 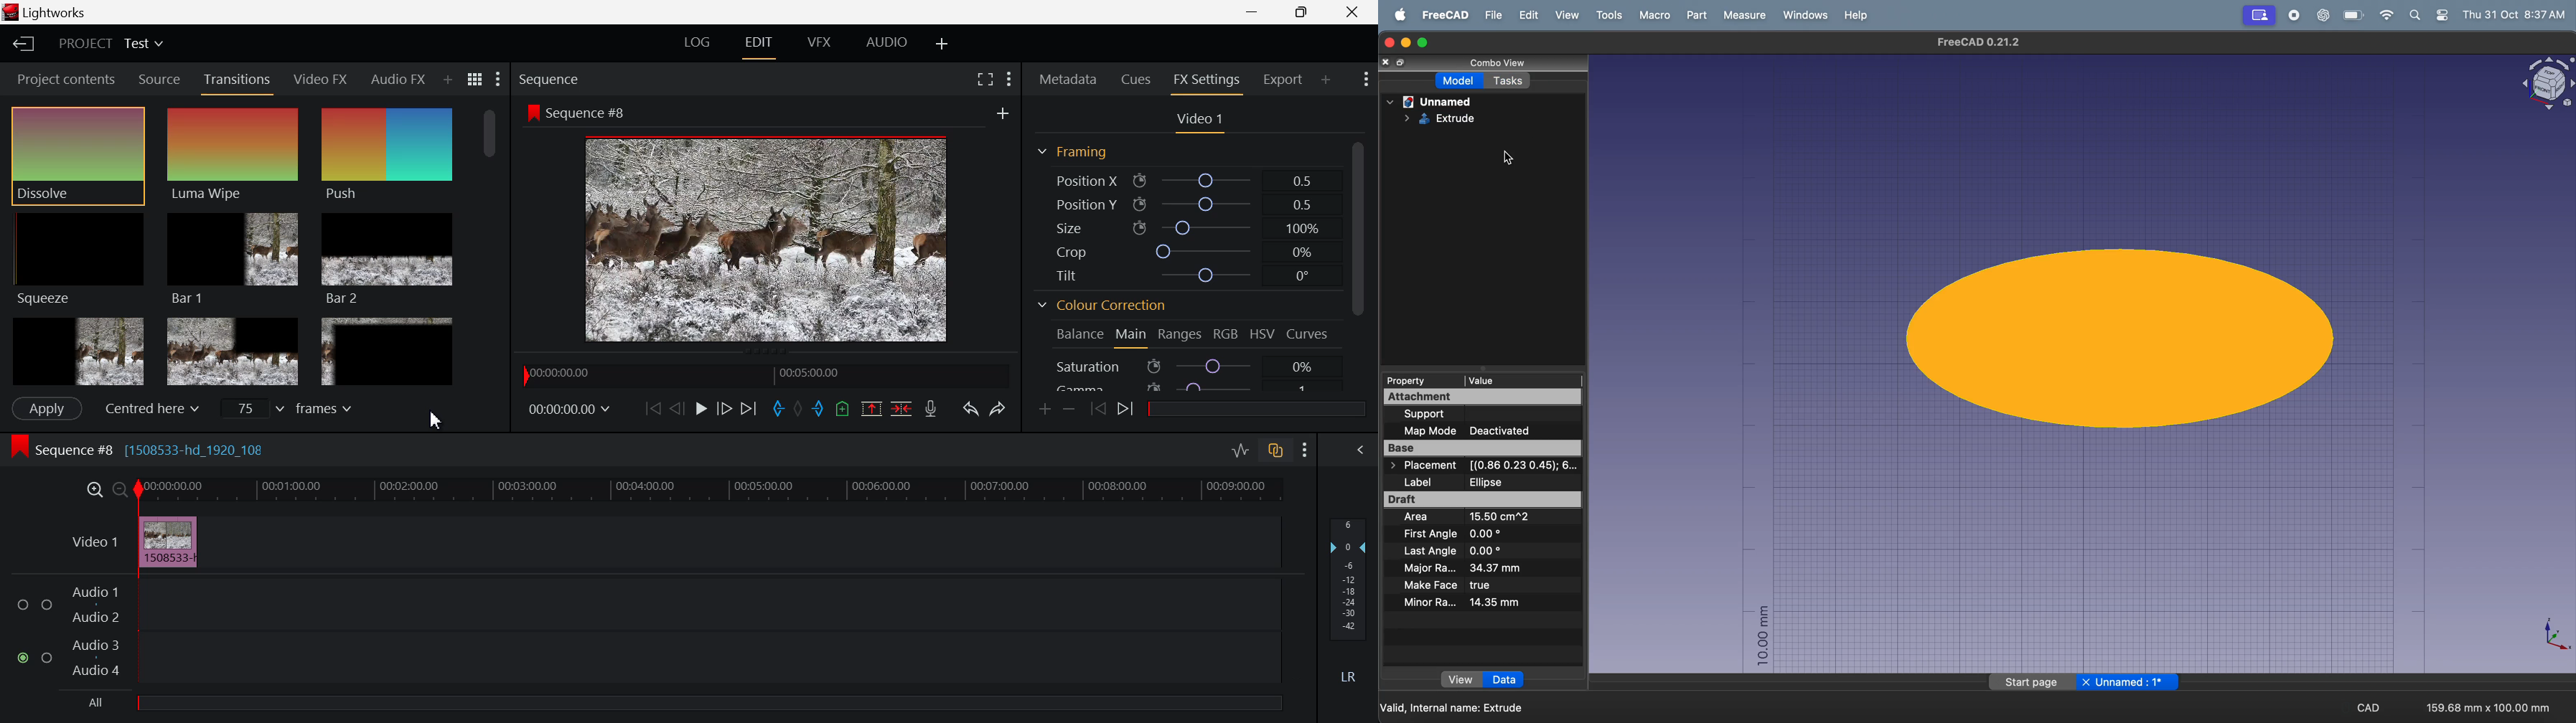 What do you see at coordinates (78, 350) in the screenshot?
I see `Box 1` at bounding box center [78, 350].